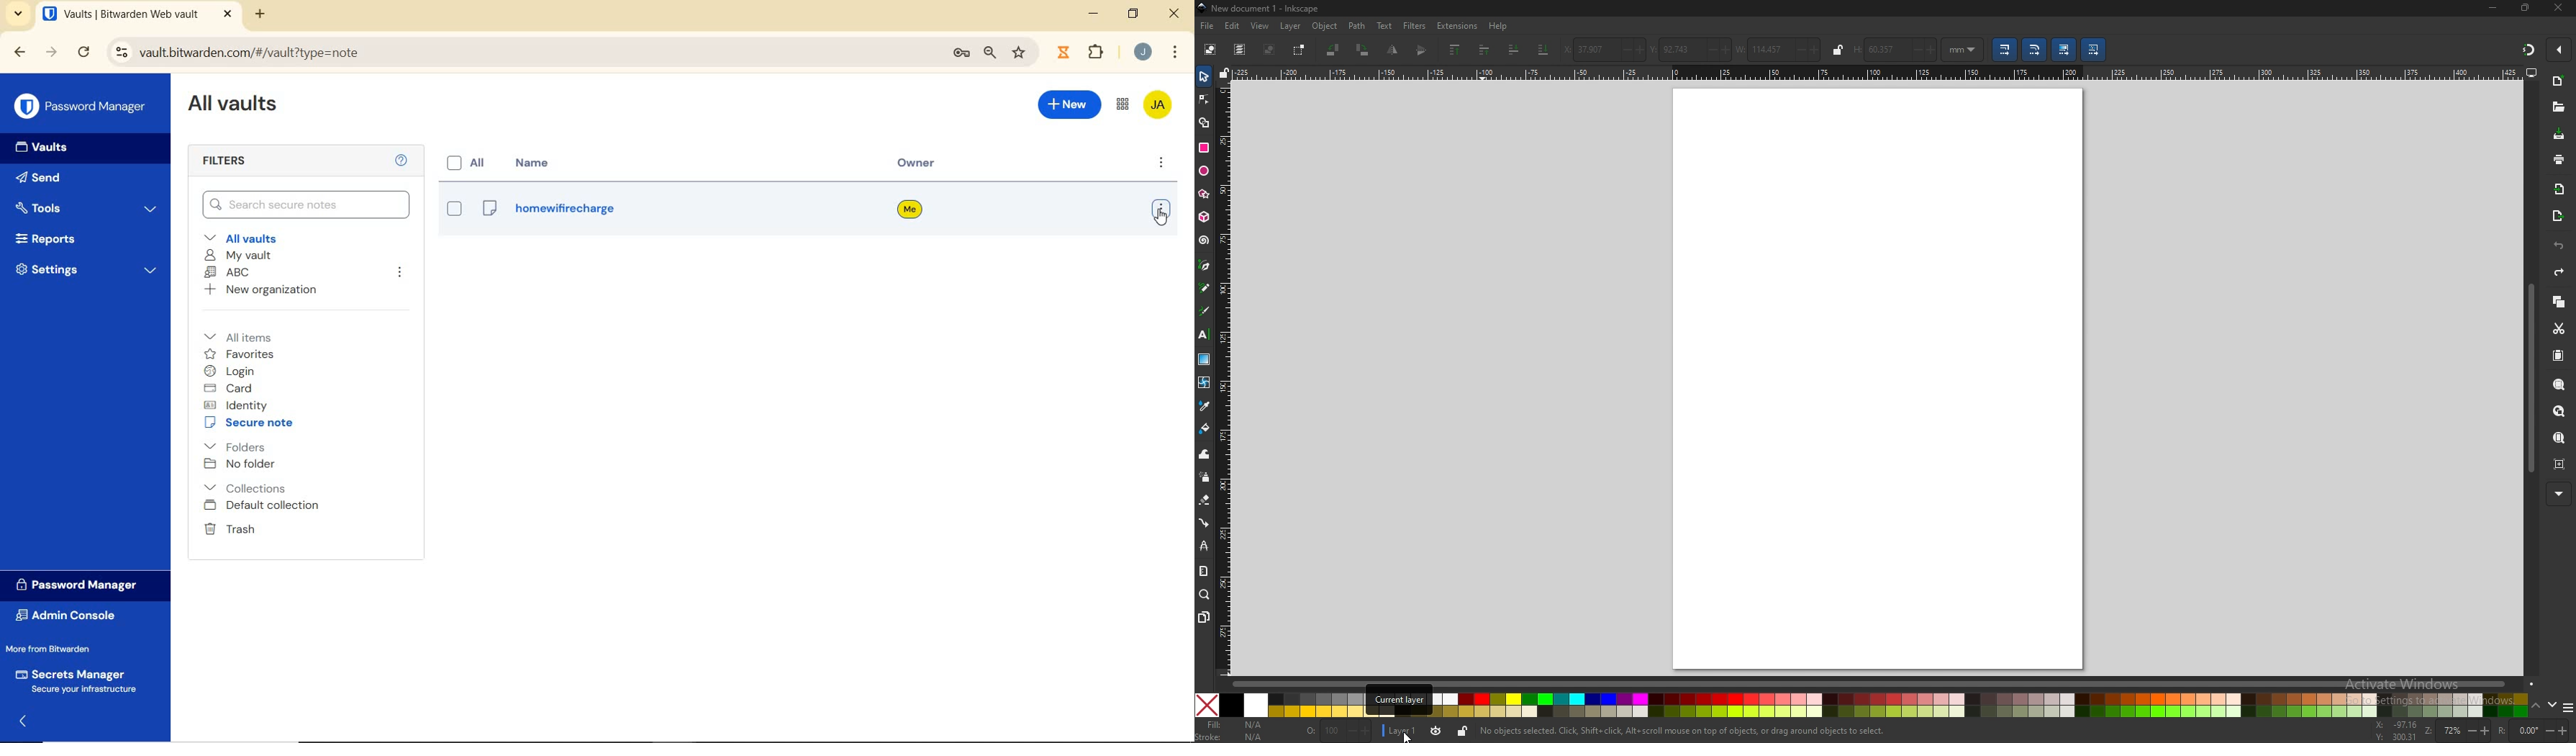  Describe the element at coordinates (1324, 26) in the screenshot. I see `object` at that location.